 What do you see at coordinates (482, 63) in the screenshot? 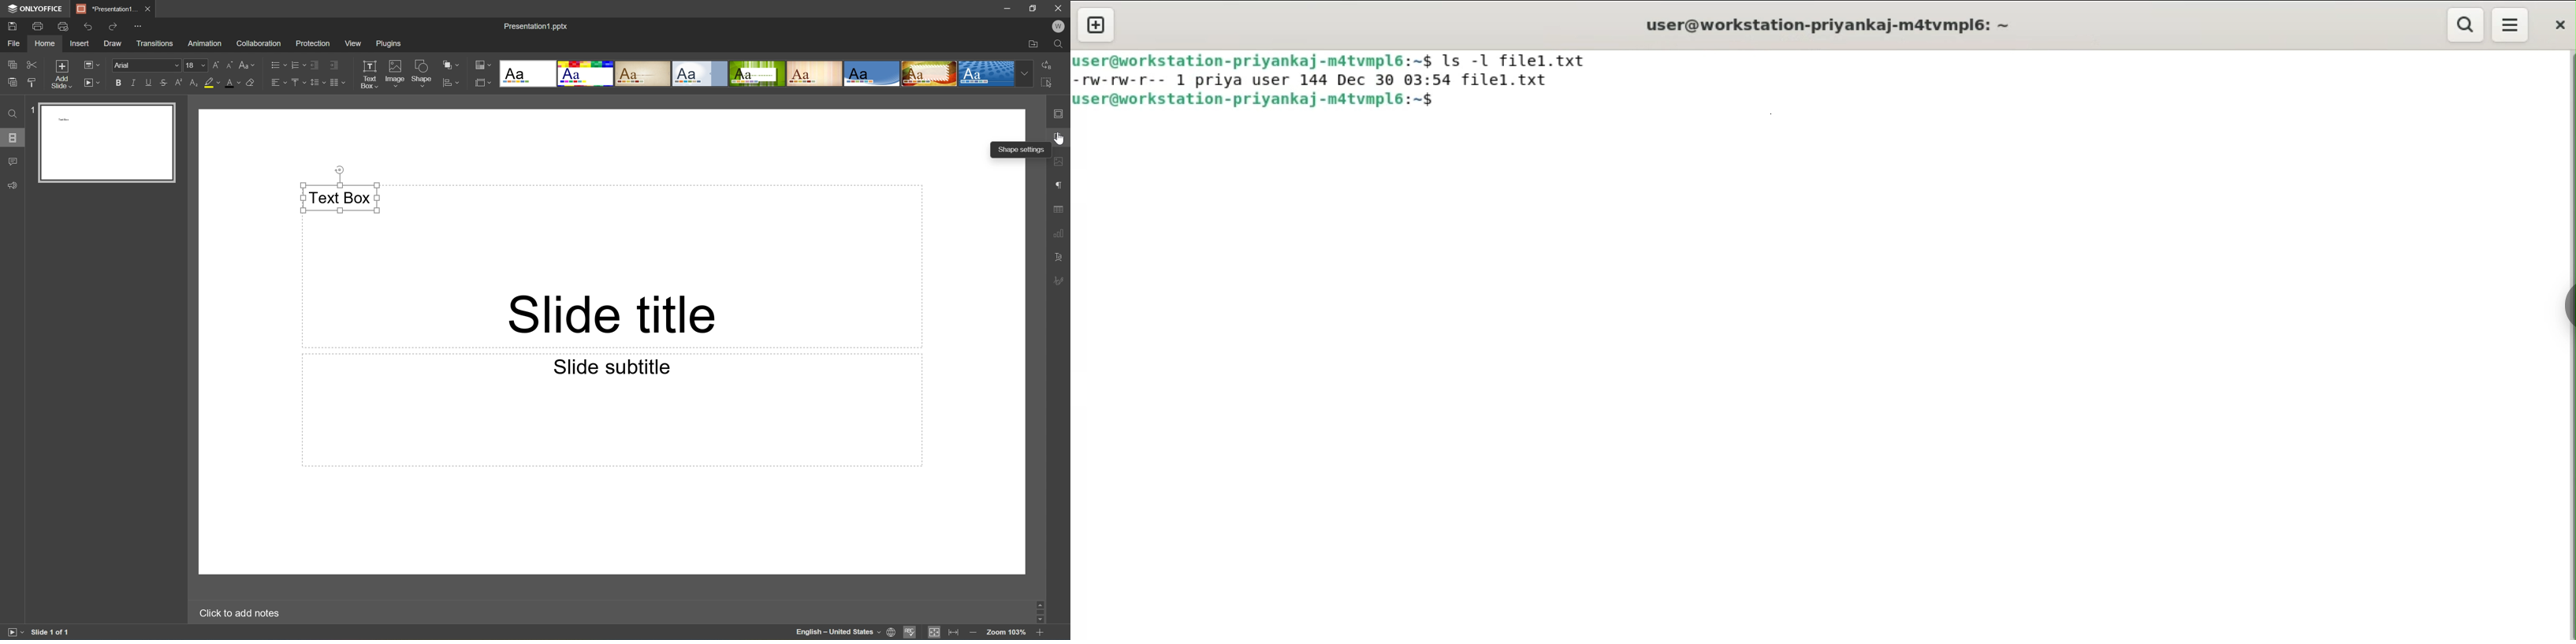
I see `Change color theme` at bounding box center [482, 63].